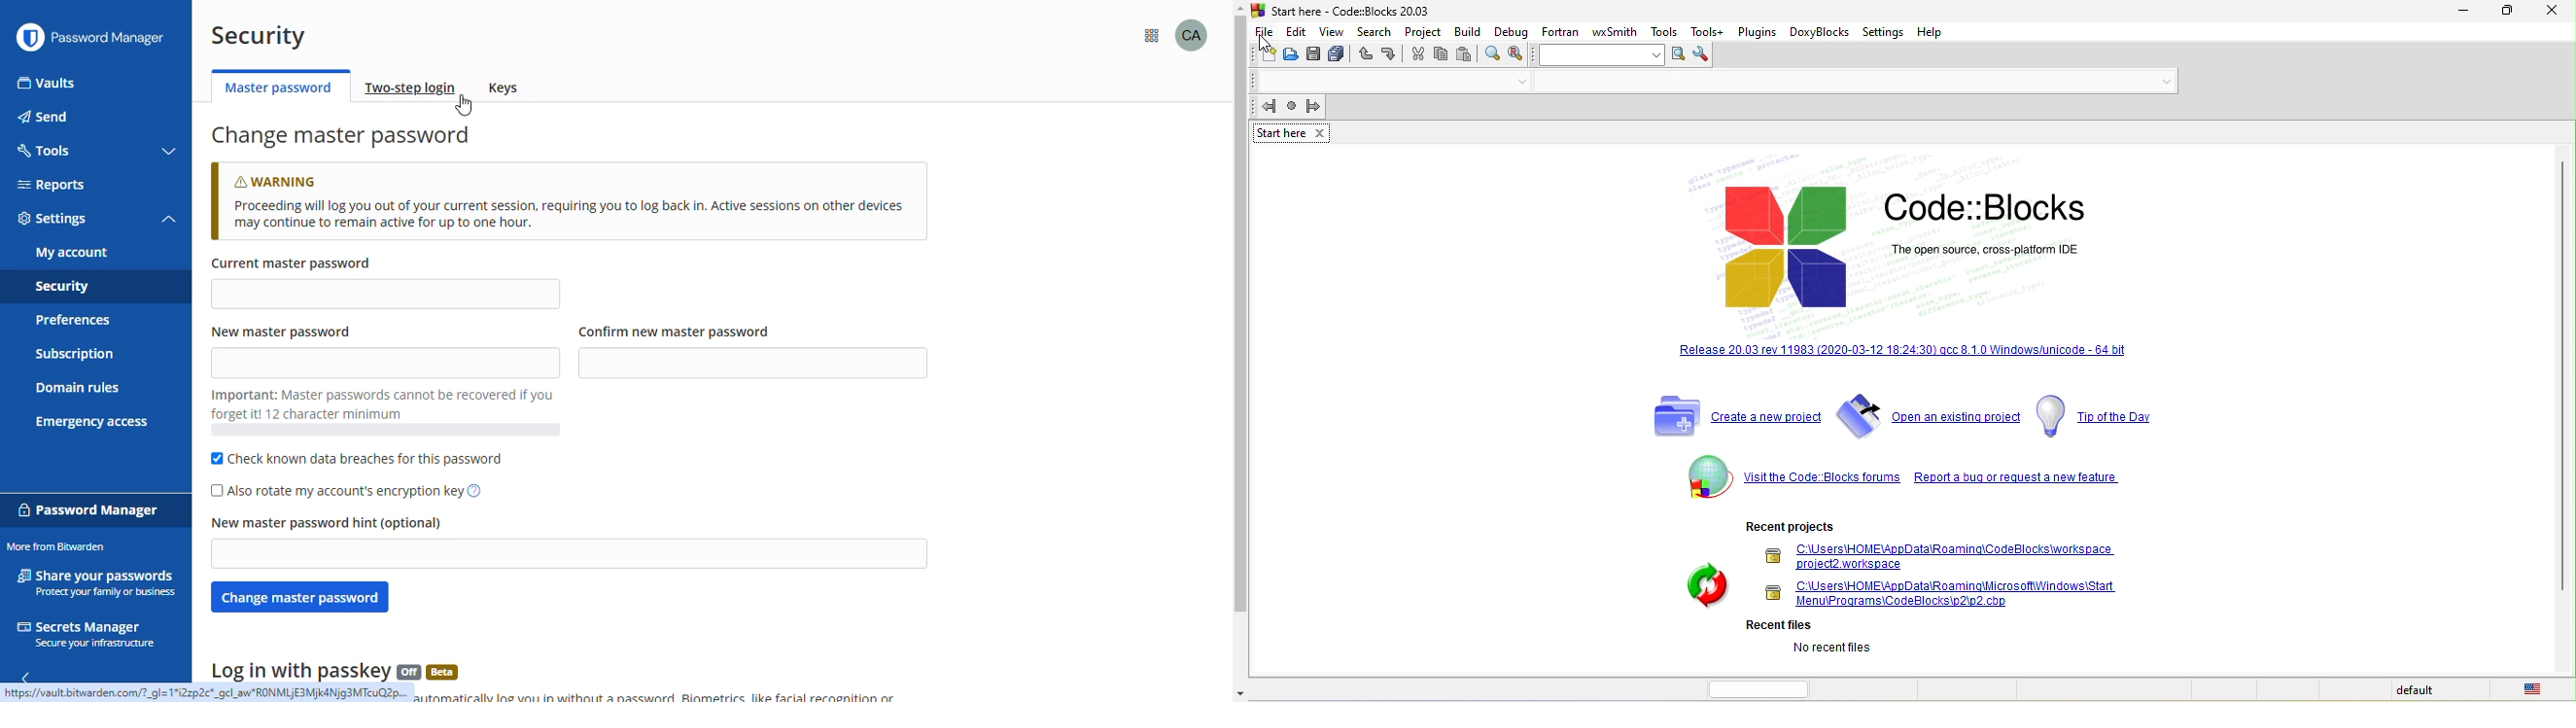 The width and height of the screenshot is (2576, 728). What do you see at coordinates (78, 389) in the screenshot?
I see `domain rules` at bounding box center [78, 389].